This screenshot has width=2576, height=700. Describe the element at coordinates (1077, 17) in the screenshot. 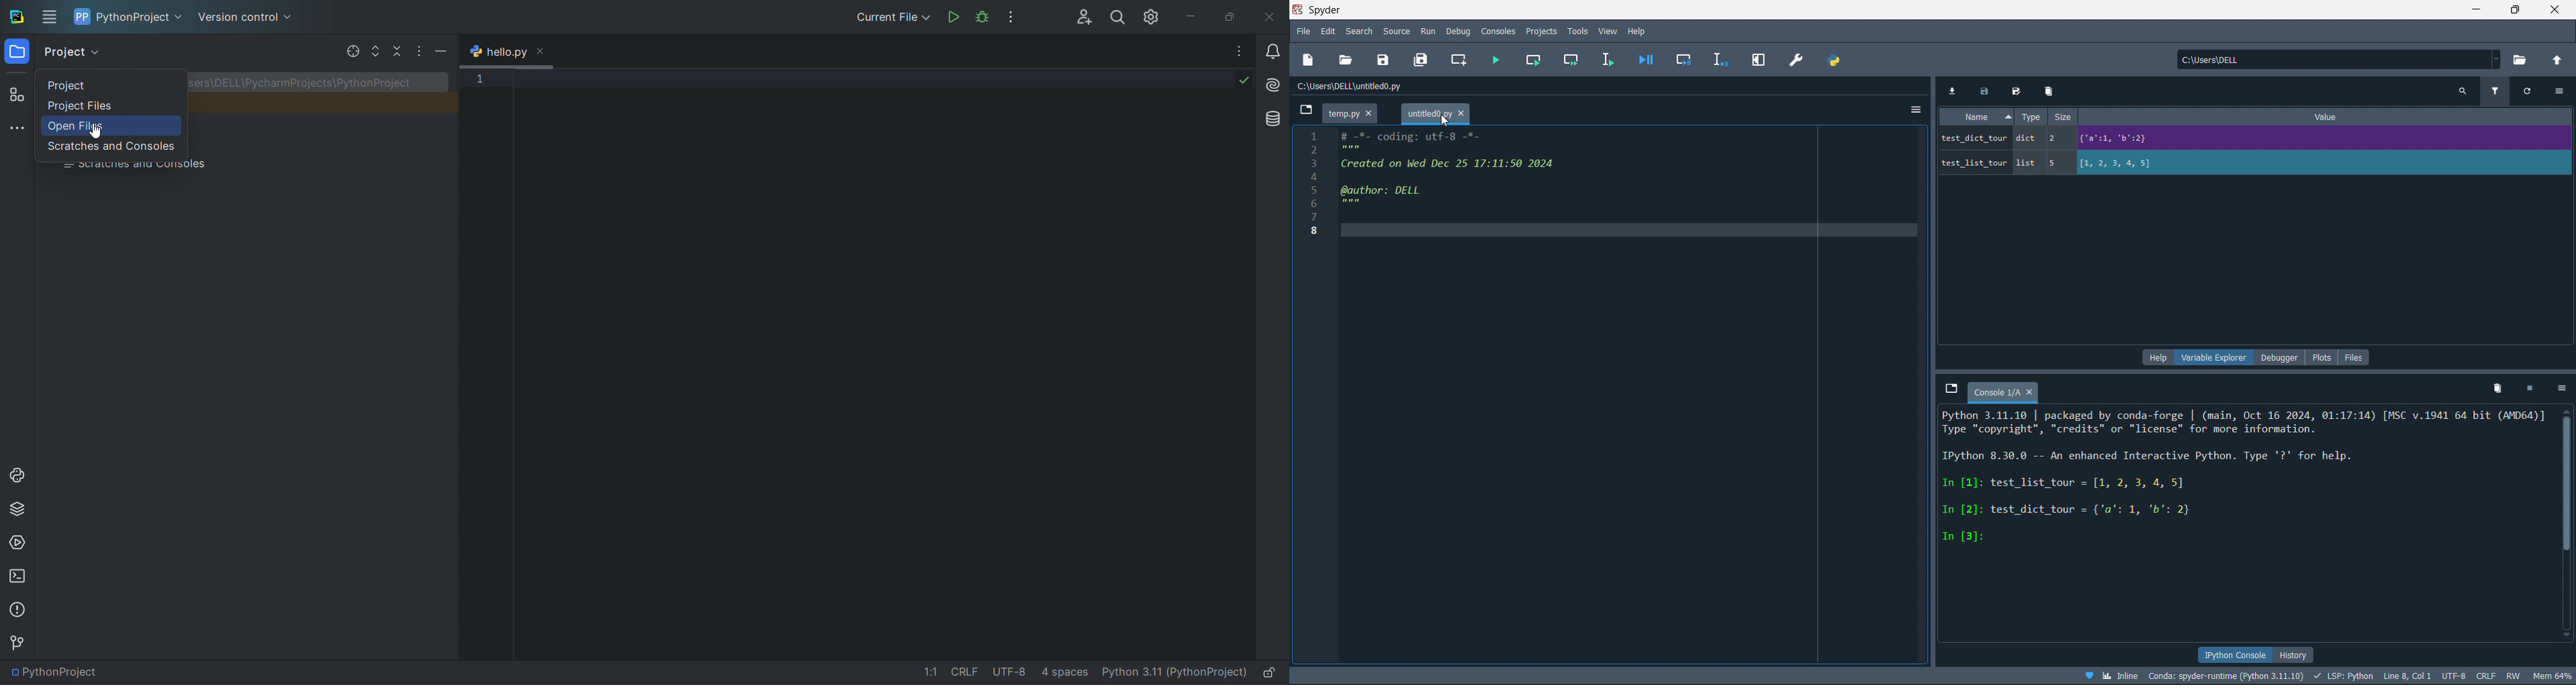

I see `add collab` at that location.